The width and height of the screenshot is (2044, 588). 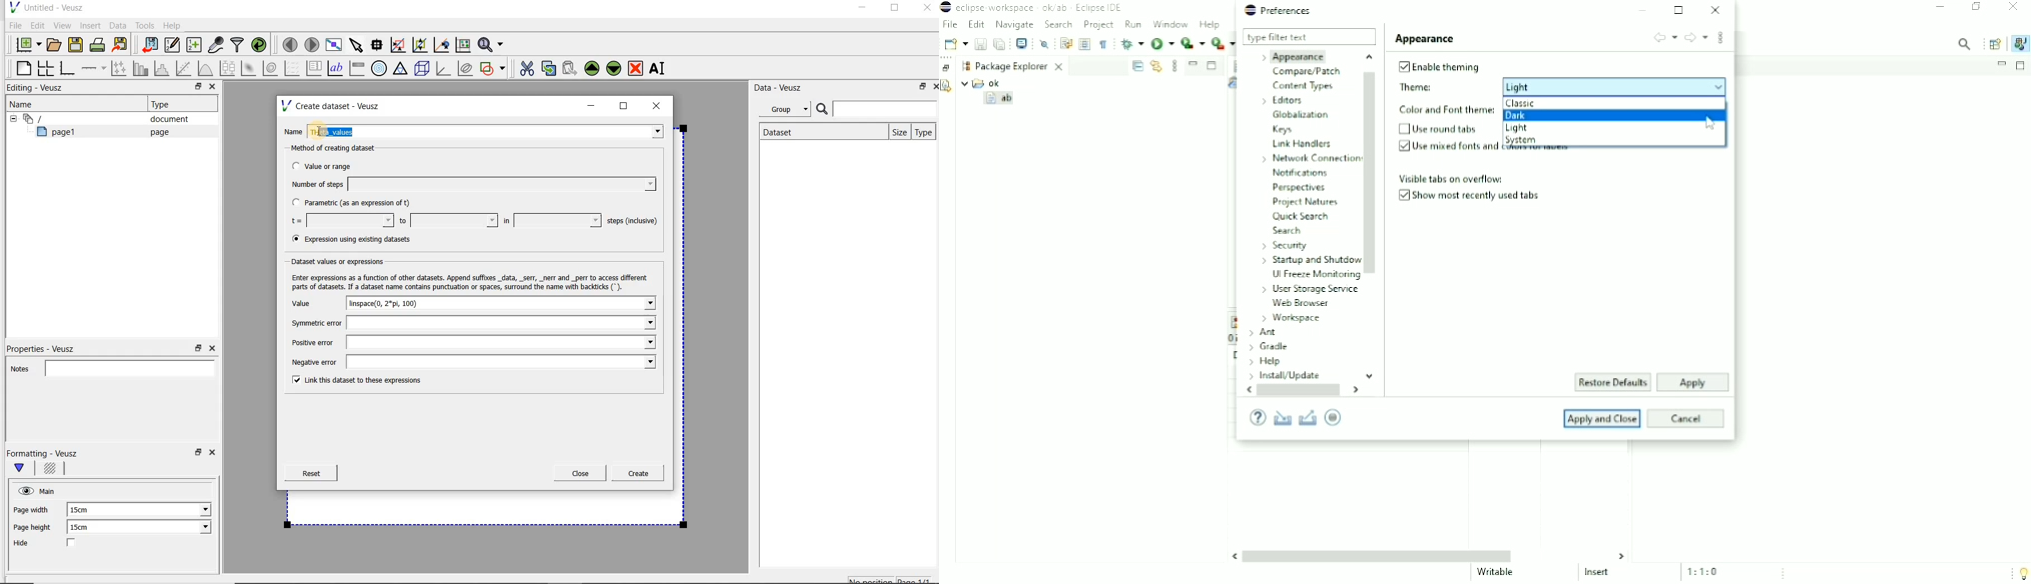 What do you see at coordinates (927, 10) in the screenshot?
I see `Close` at bounding box center [927, 10].